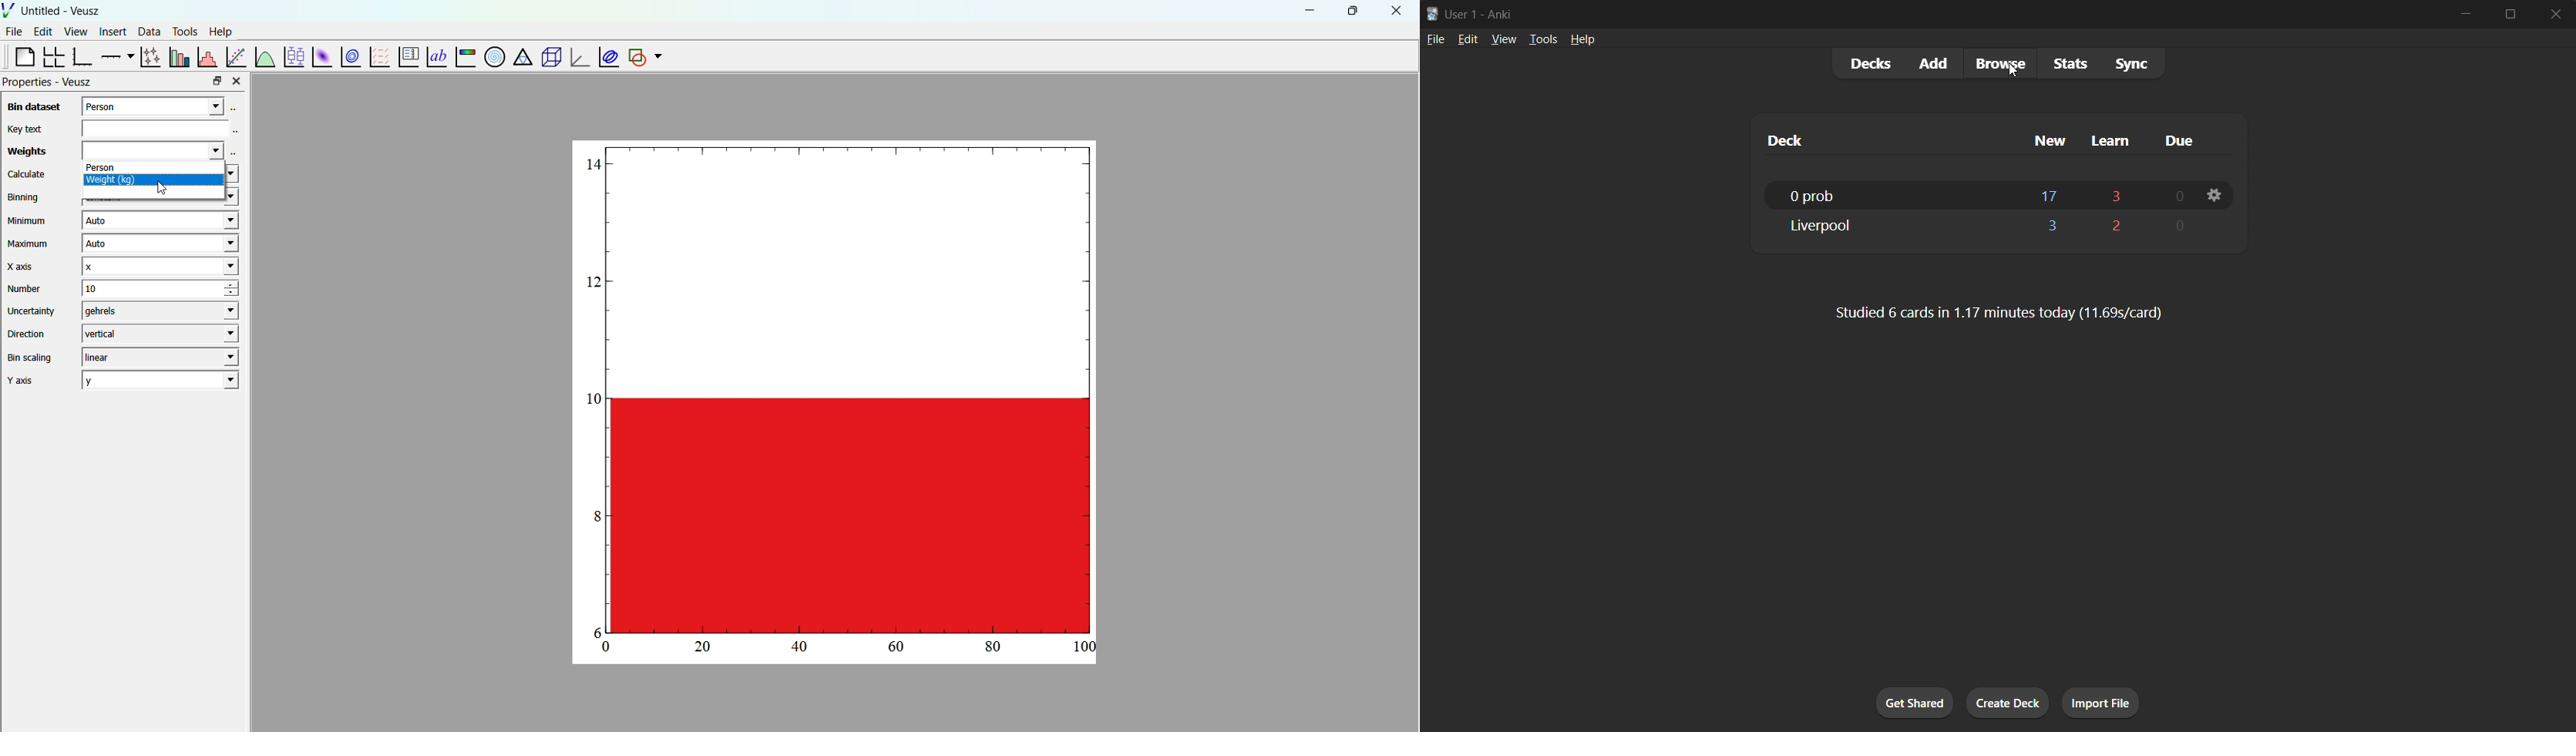 This screenshot has width=2576, height=756. What do you see at coordinates (1892, 226) in the screenshot?
I see `liverpool deck data` at bounding box center [1892, 226].